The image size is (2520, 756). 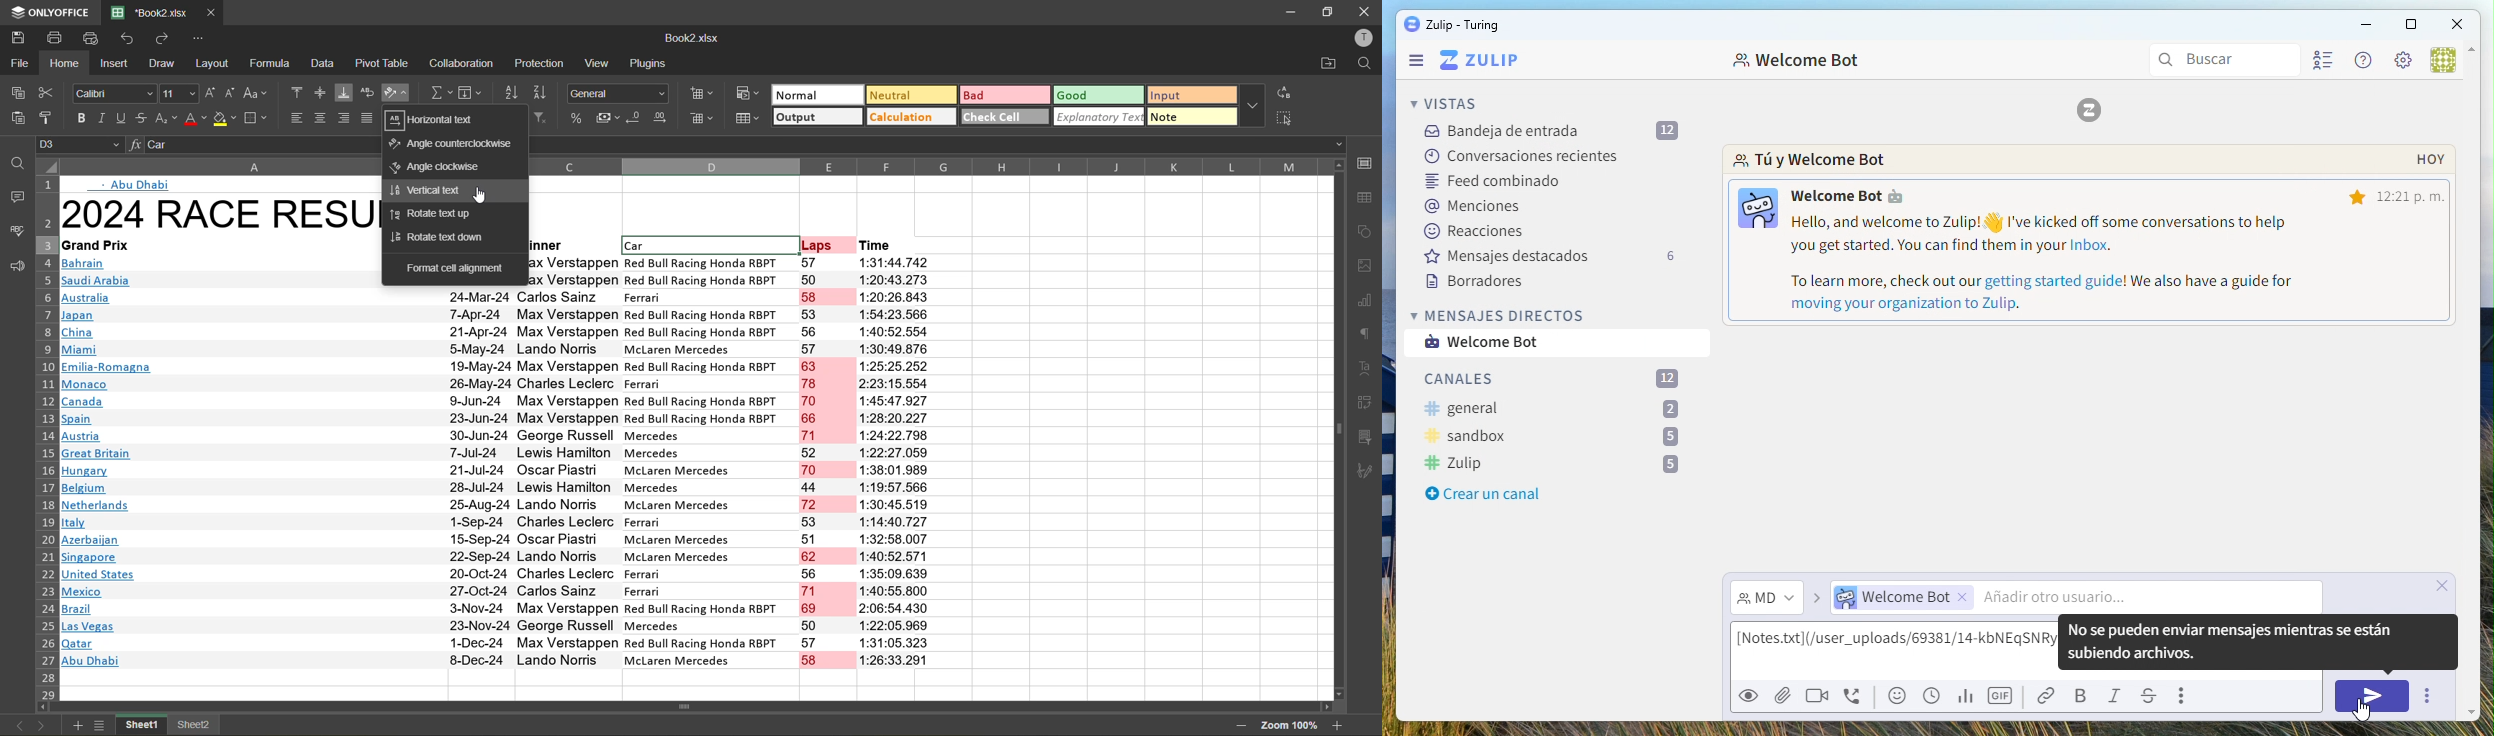 I want to click on strikethrough, so click(x=144, y=119).